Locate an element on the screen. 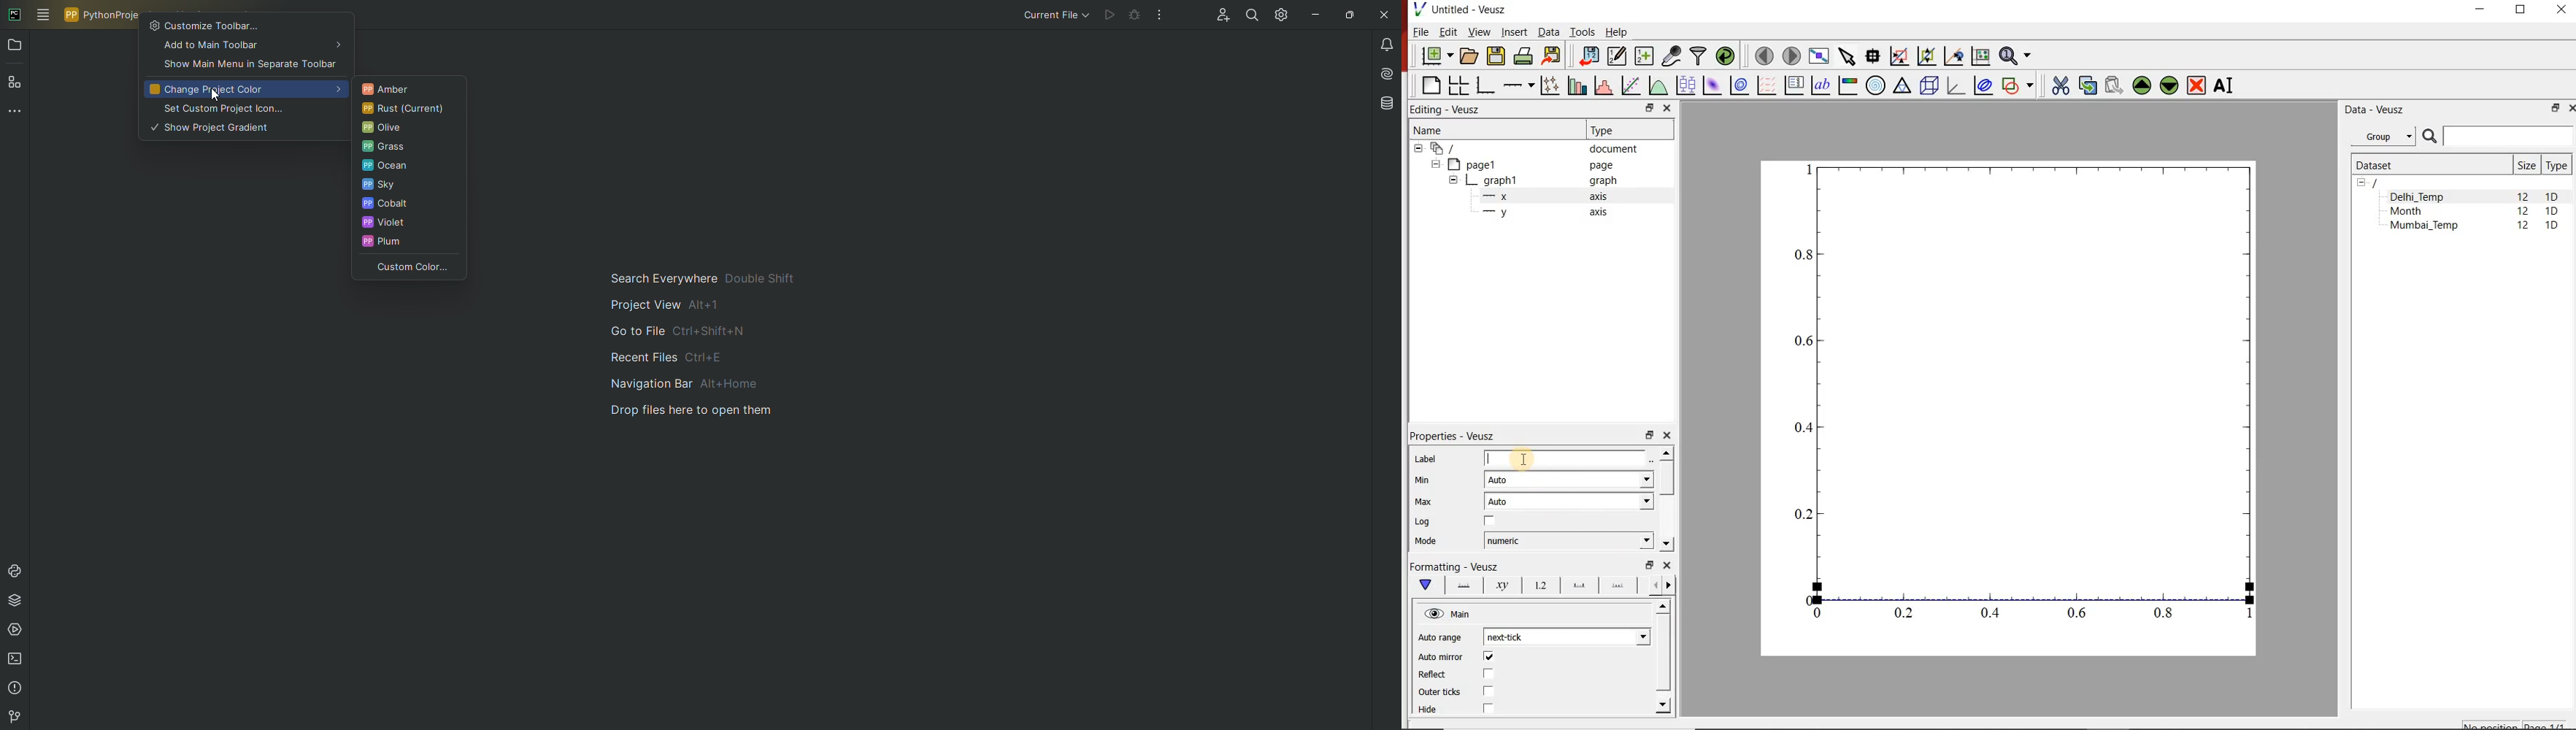 The width and height of the screenshot is (2576, 756). Properties - Veusz is located at coordinates (1450, 436).